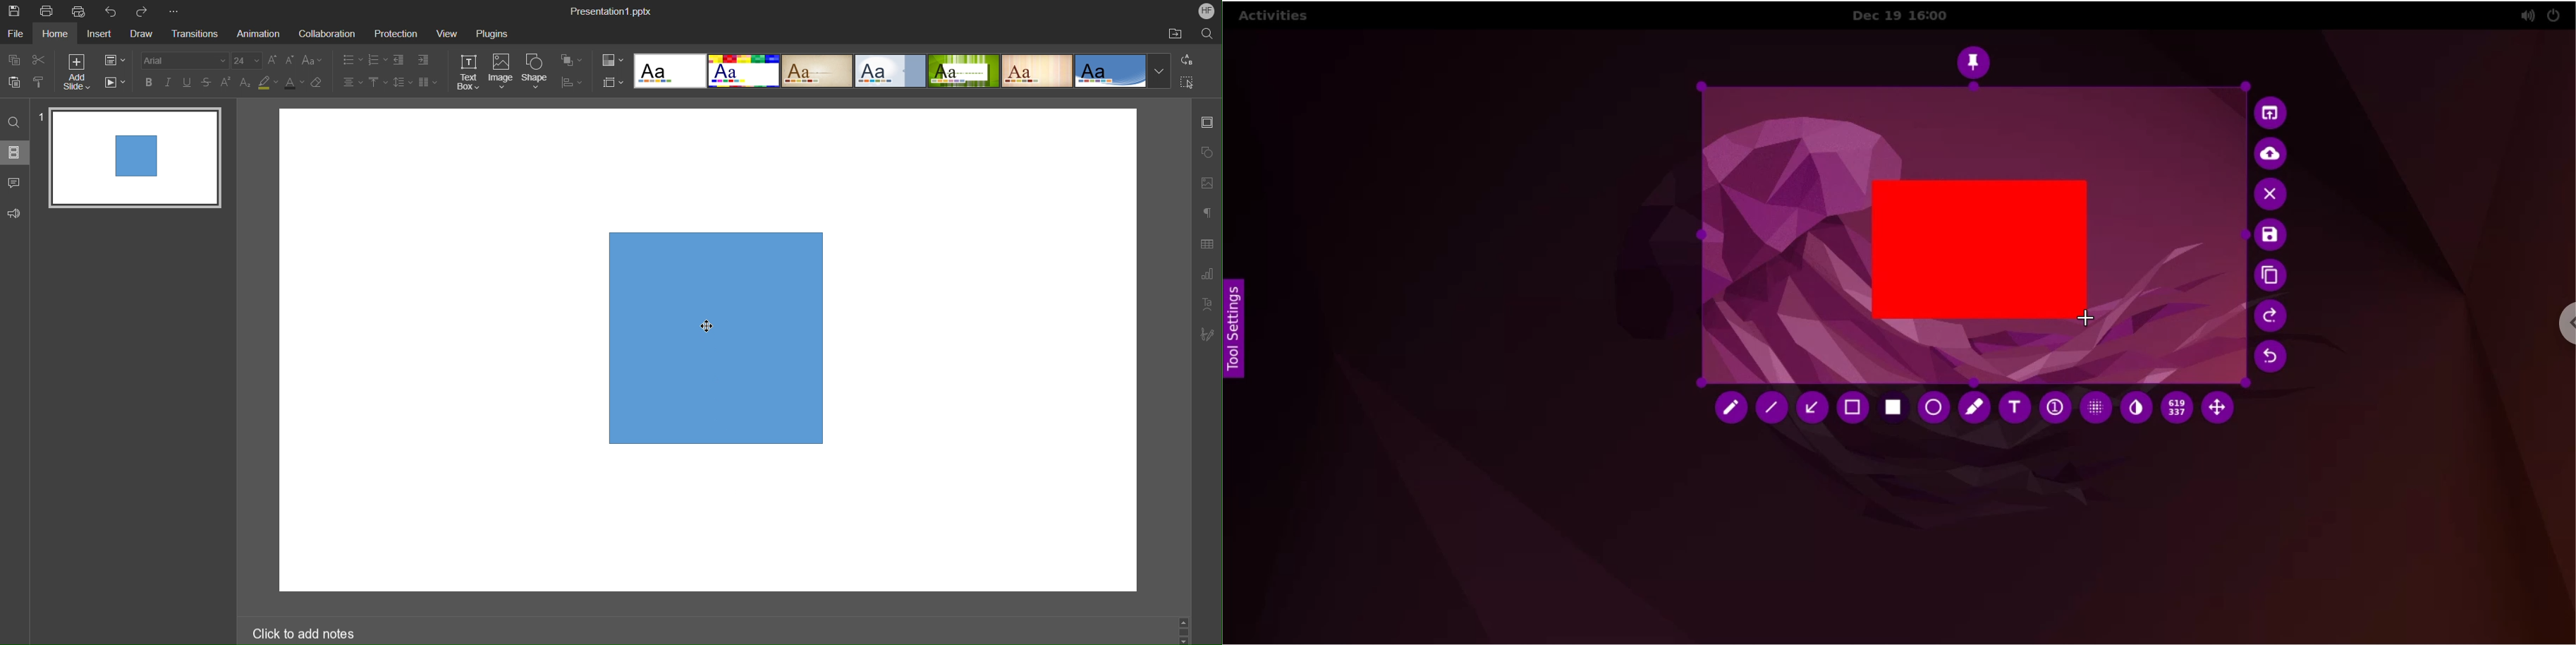 The height and width of the screenshot is (672, 2576). I want to click on Protection, so click(398, 32).